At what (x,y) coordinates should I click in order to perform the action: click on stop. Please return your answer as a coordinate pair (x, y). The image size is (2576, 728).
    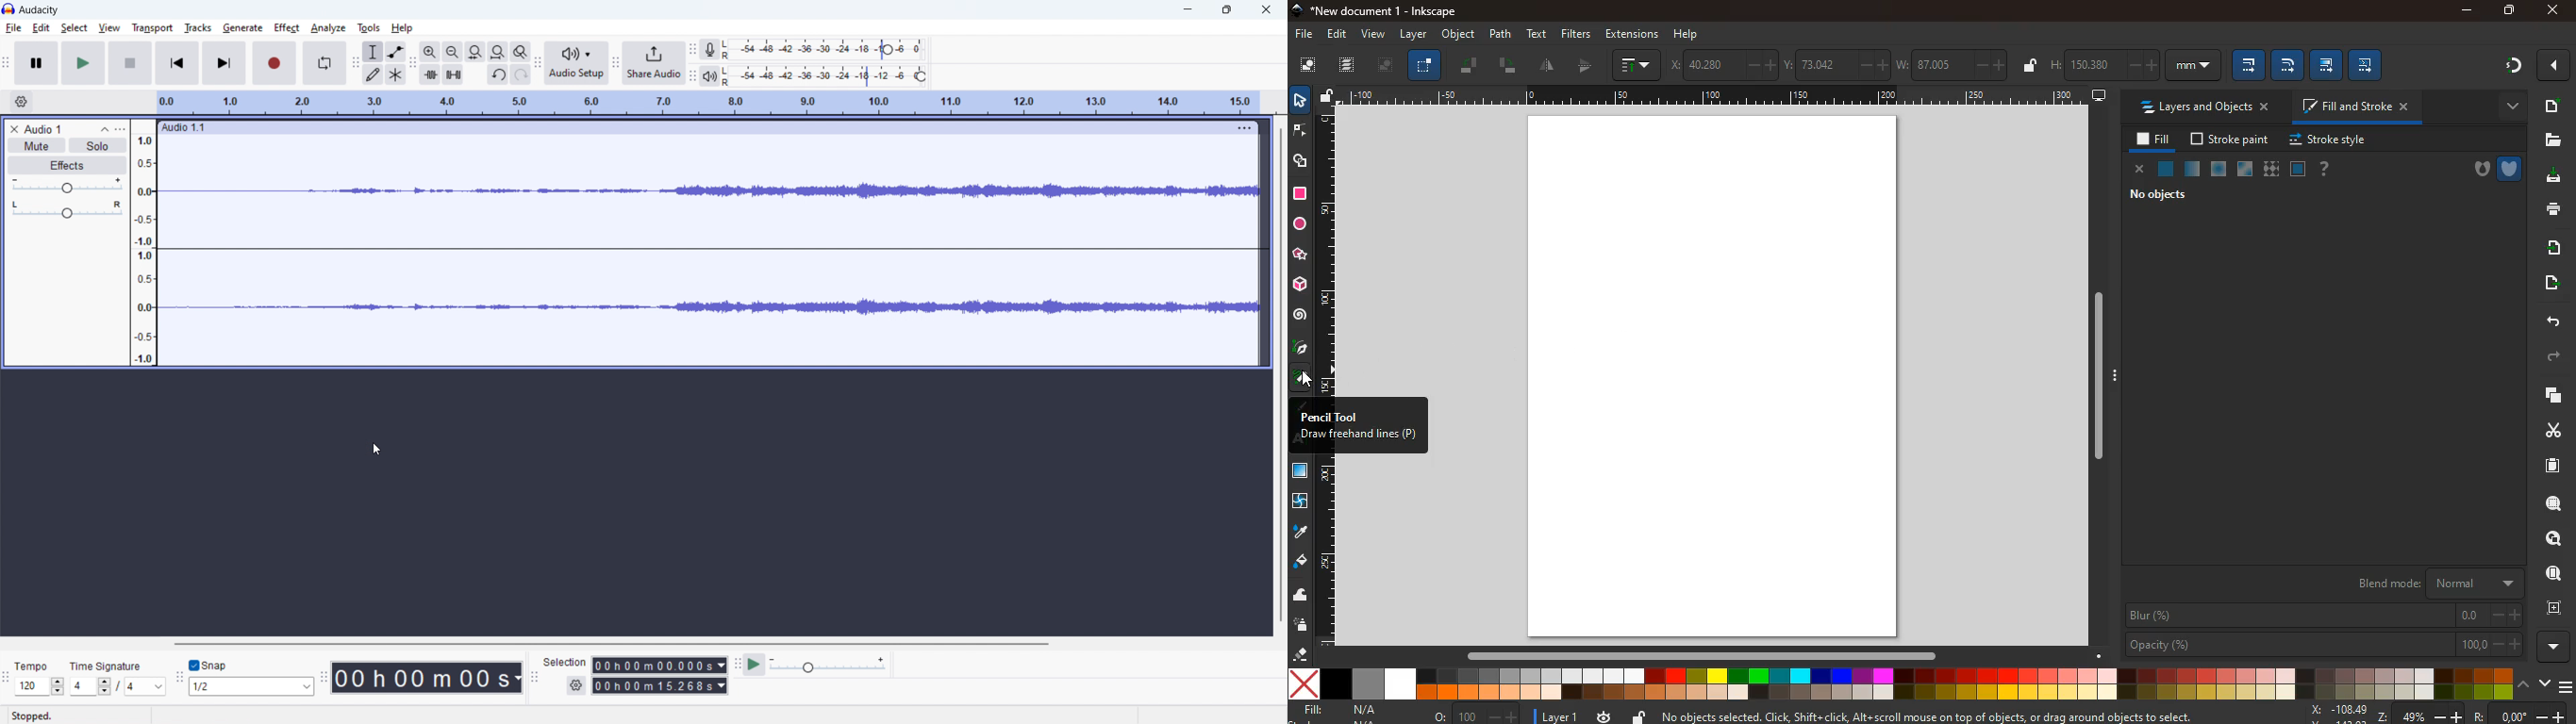
    Looking at the image, I should click on (130, 62).